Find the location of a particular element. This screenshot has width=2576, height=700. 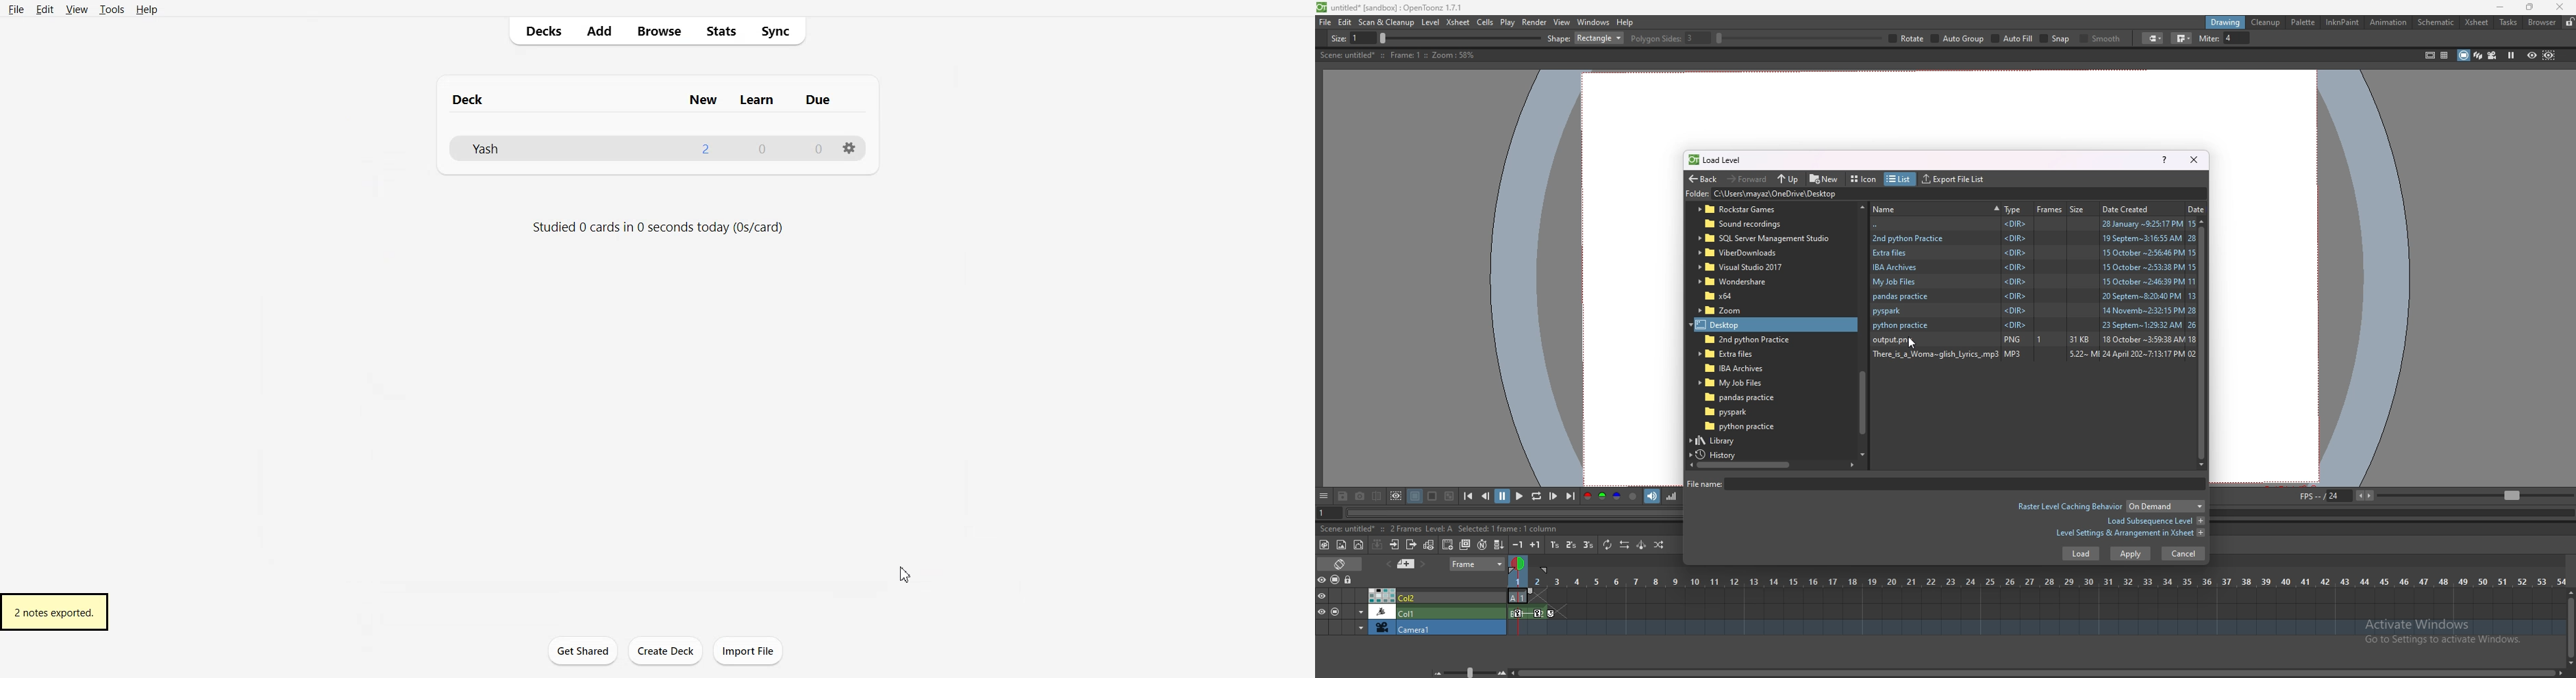

2 notes exported. is located at coordinates (55, 612).